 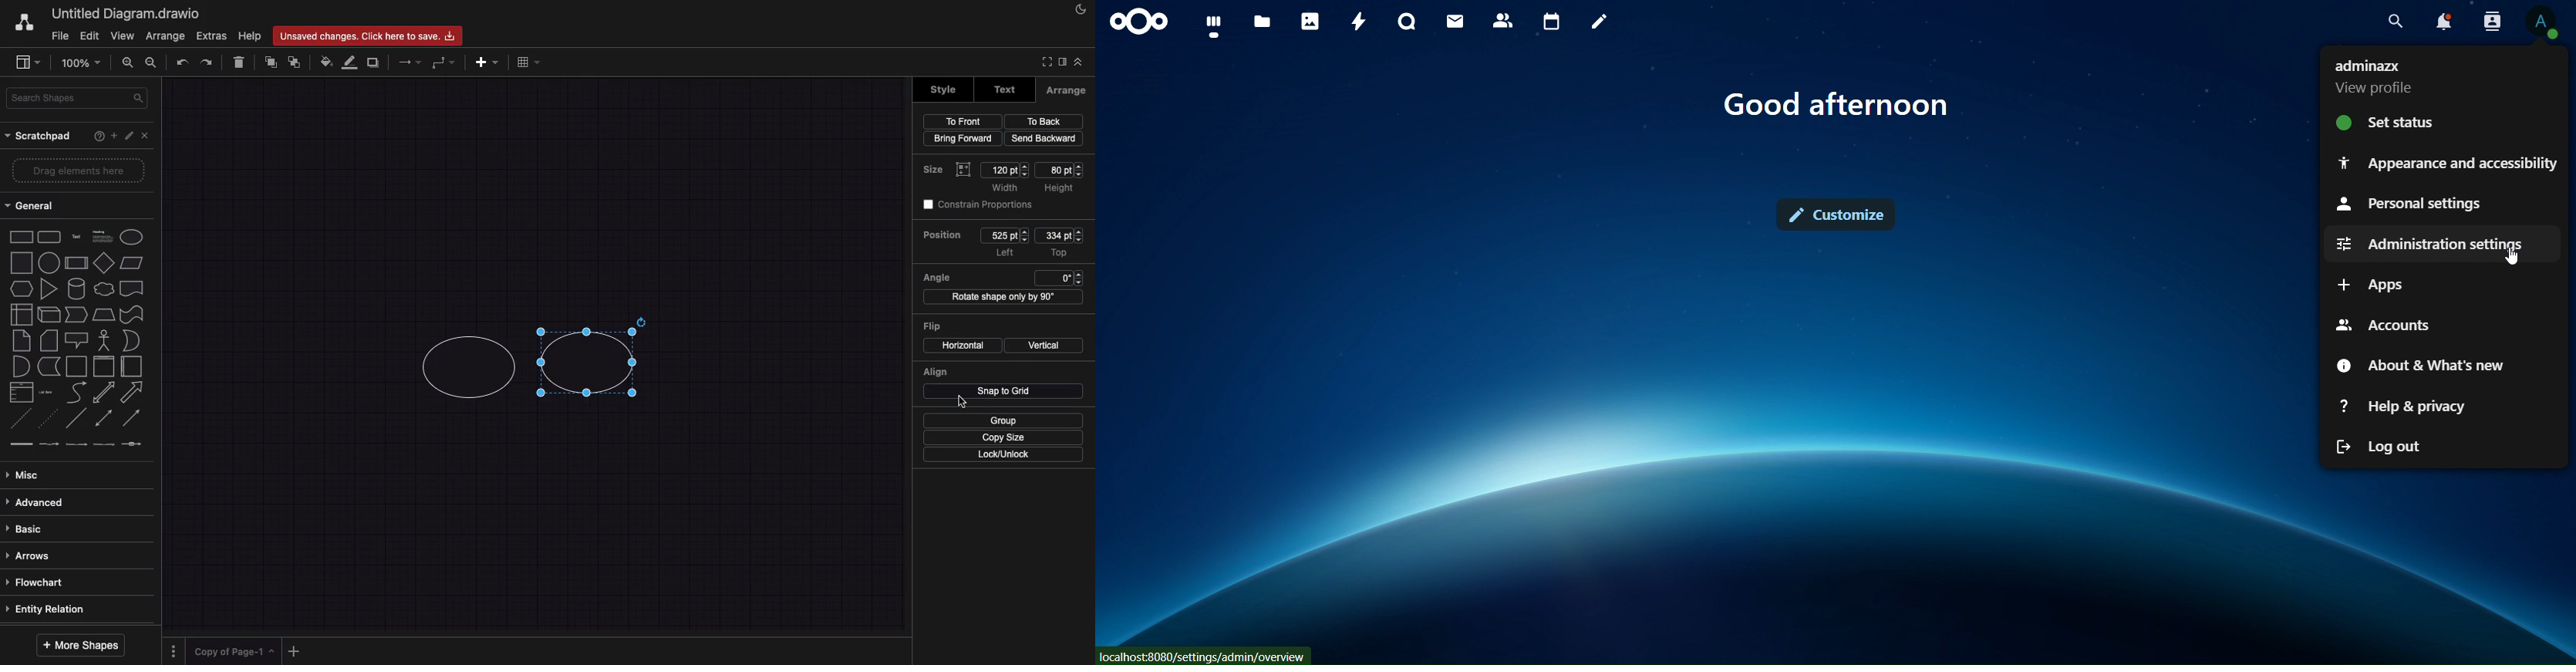 What do you see at coordinates (48, 366) in the screenshot?
I see `data storage` at bounding box center [48, 366].